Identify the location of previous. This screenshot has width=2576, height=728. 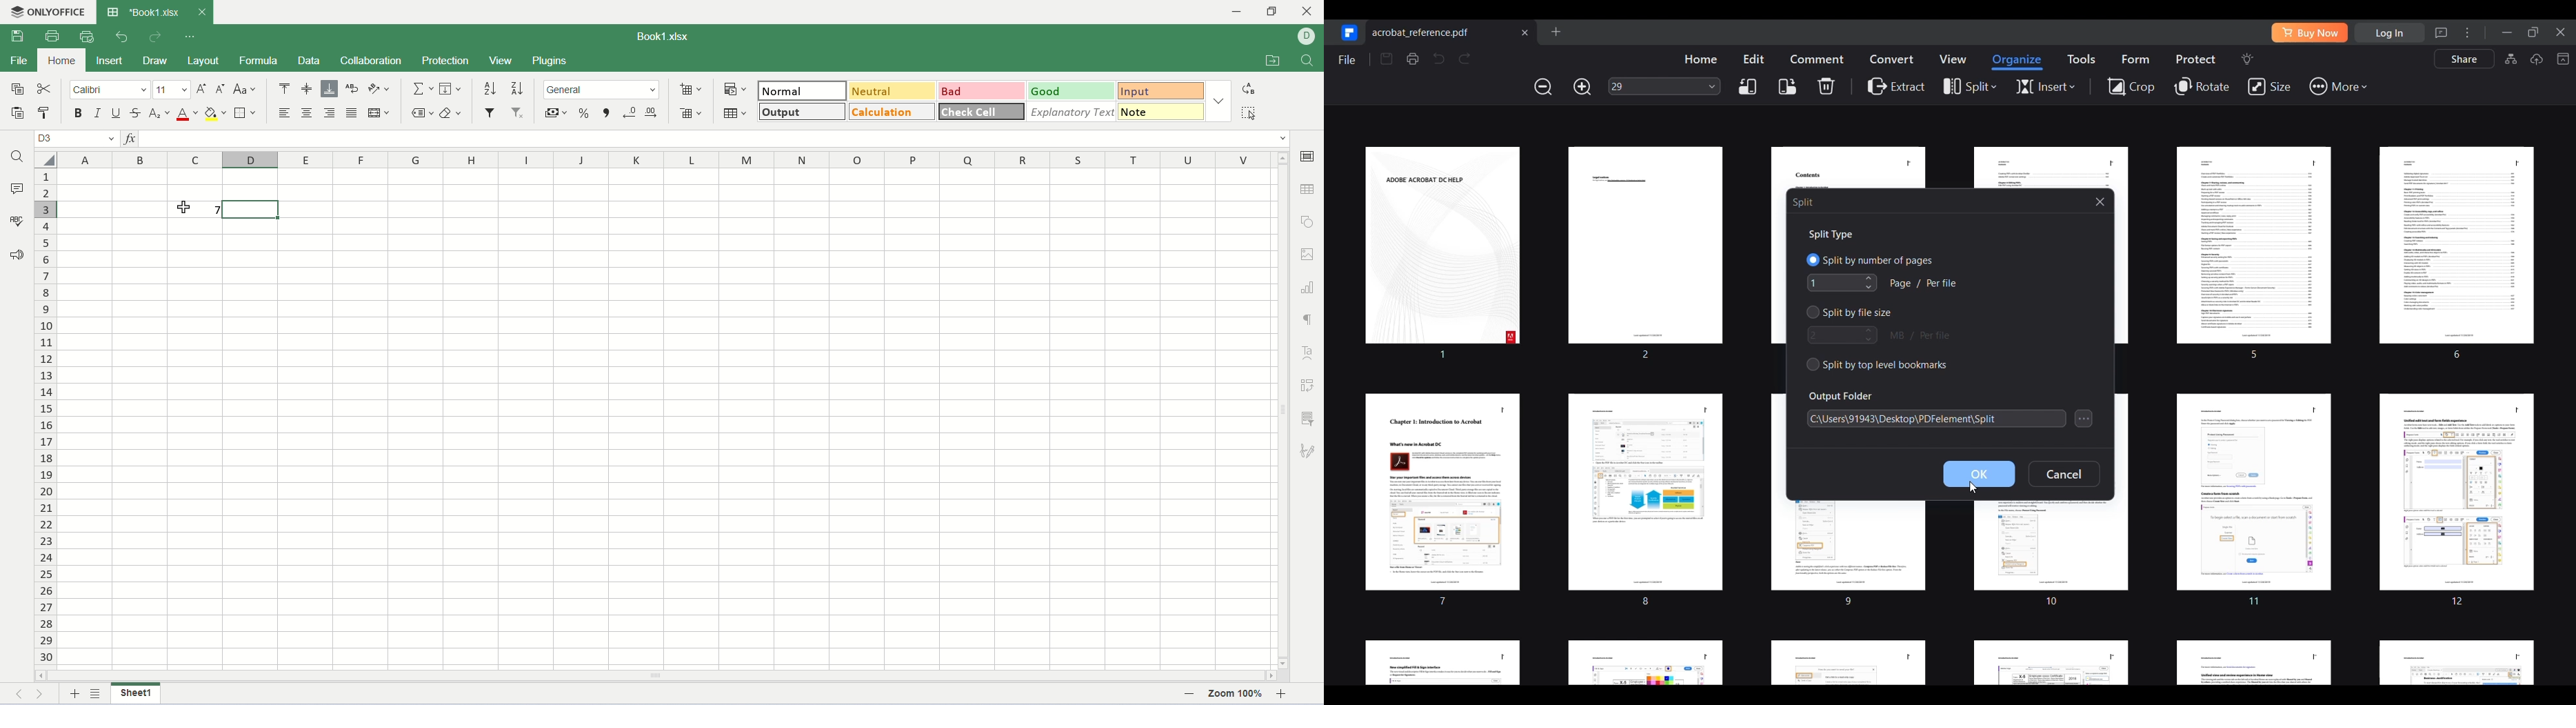
(23, 694).